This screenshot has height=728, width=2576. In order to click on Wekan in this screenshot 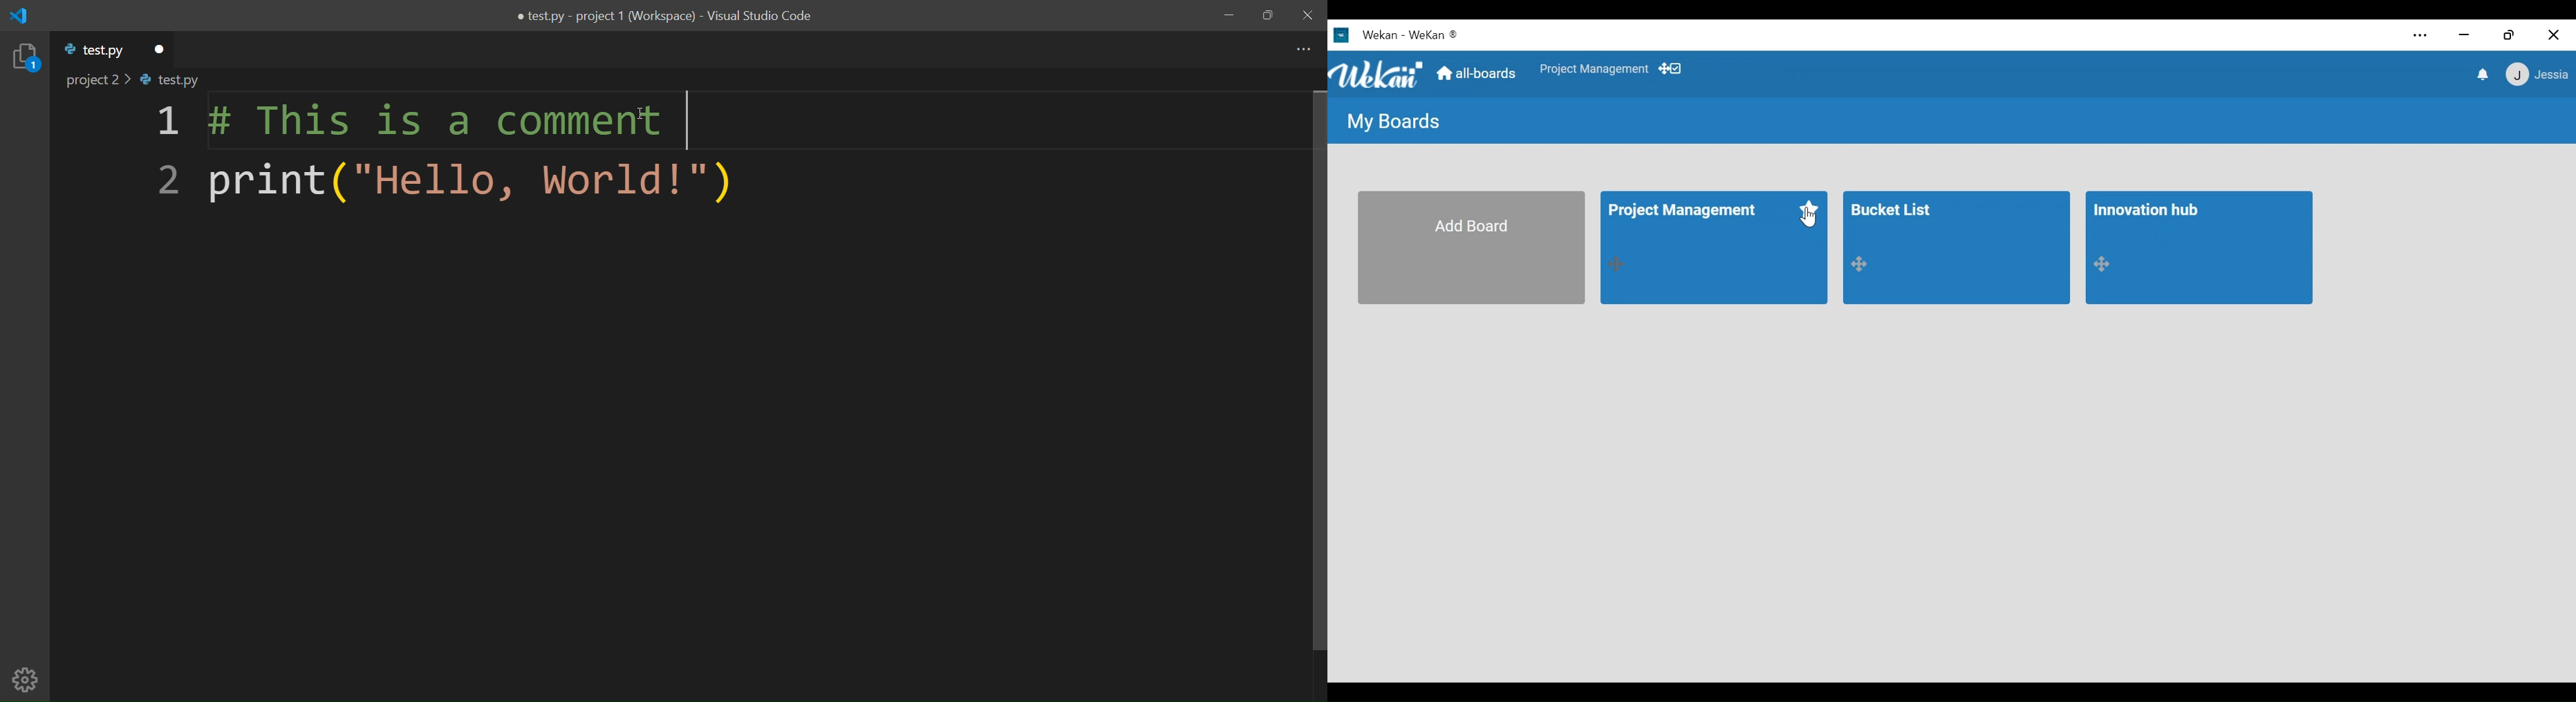, I will do `click(1433, 34)`.